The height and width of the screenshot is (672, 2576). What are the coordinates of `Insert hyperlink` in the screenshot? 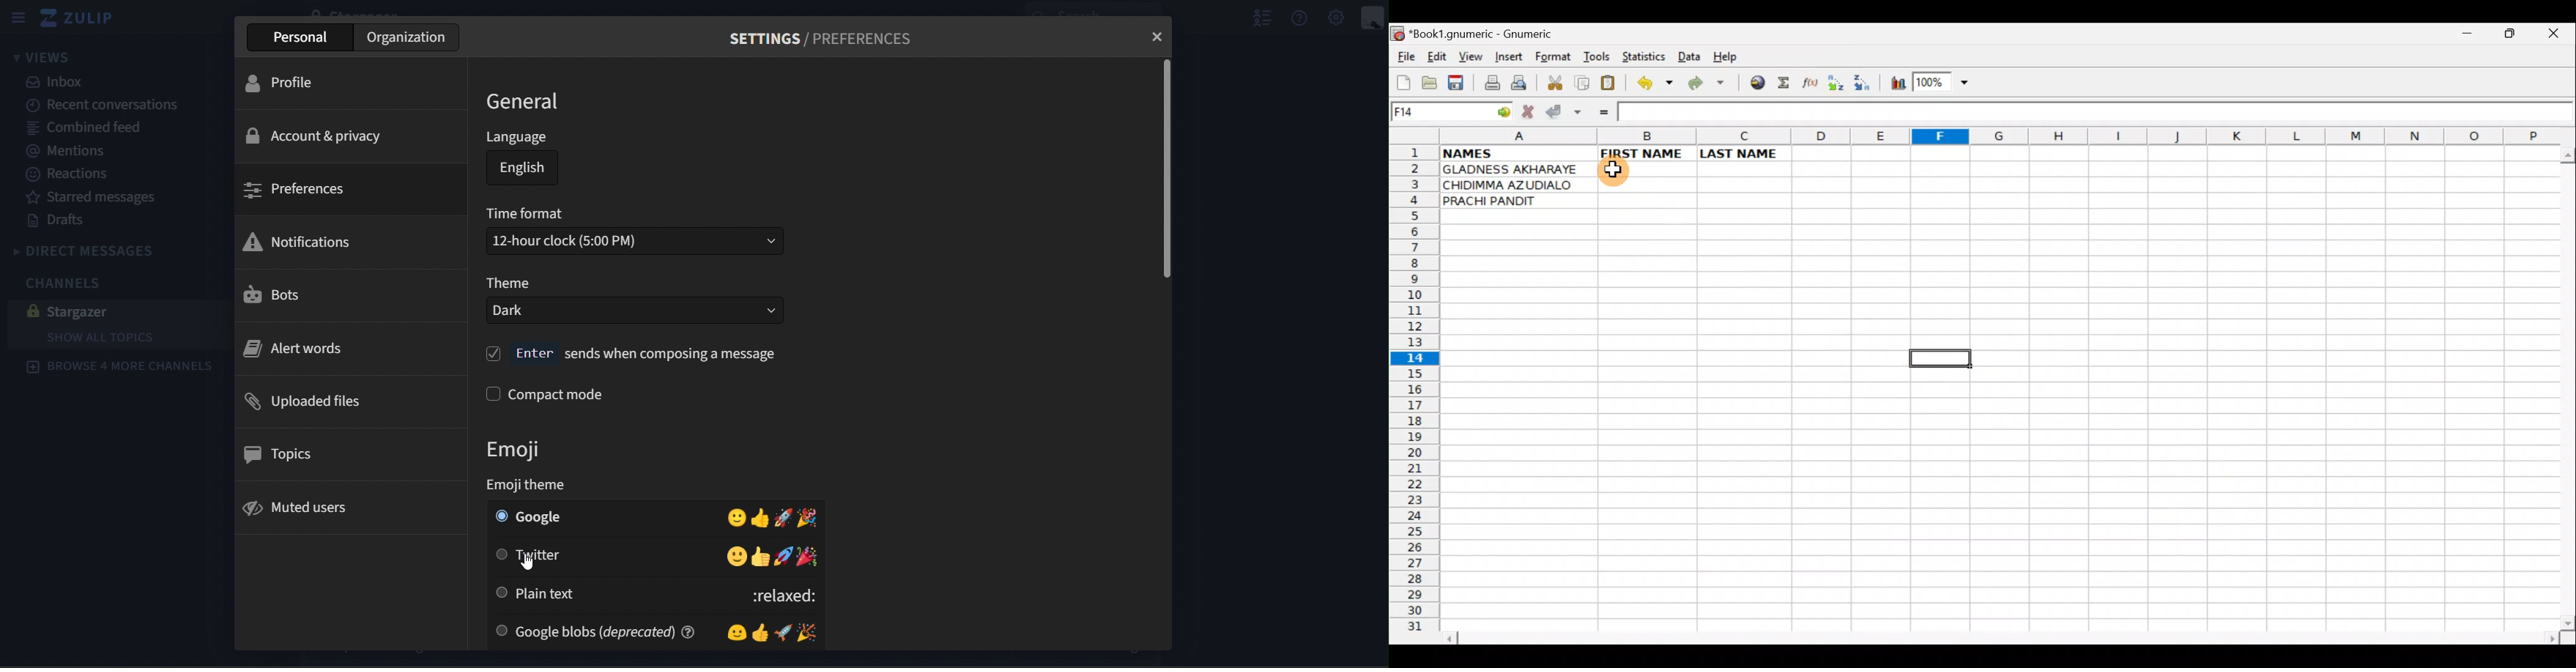 It's located at (1755, 84).